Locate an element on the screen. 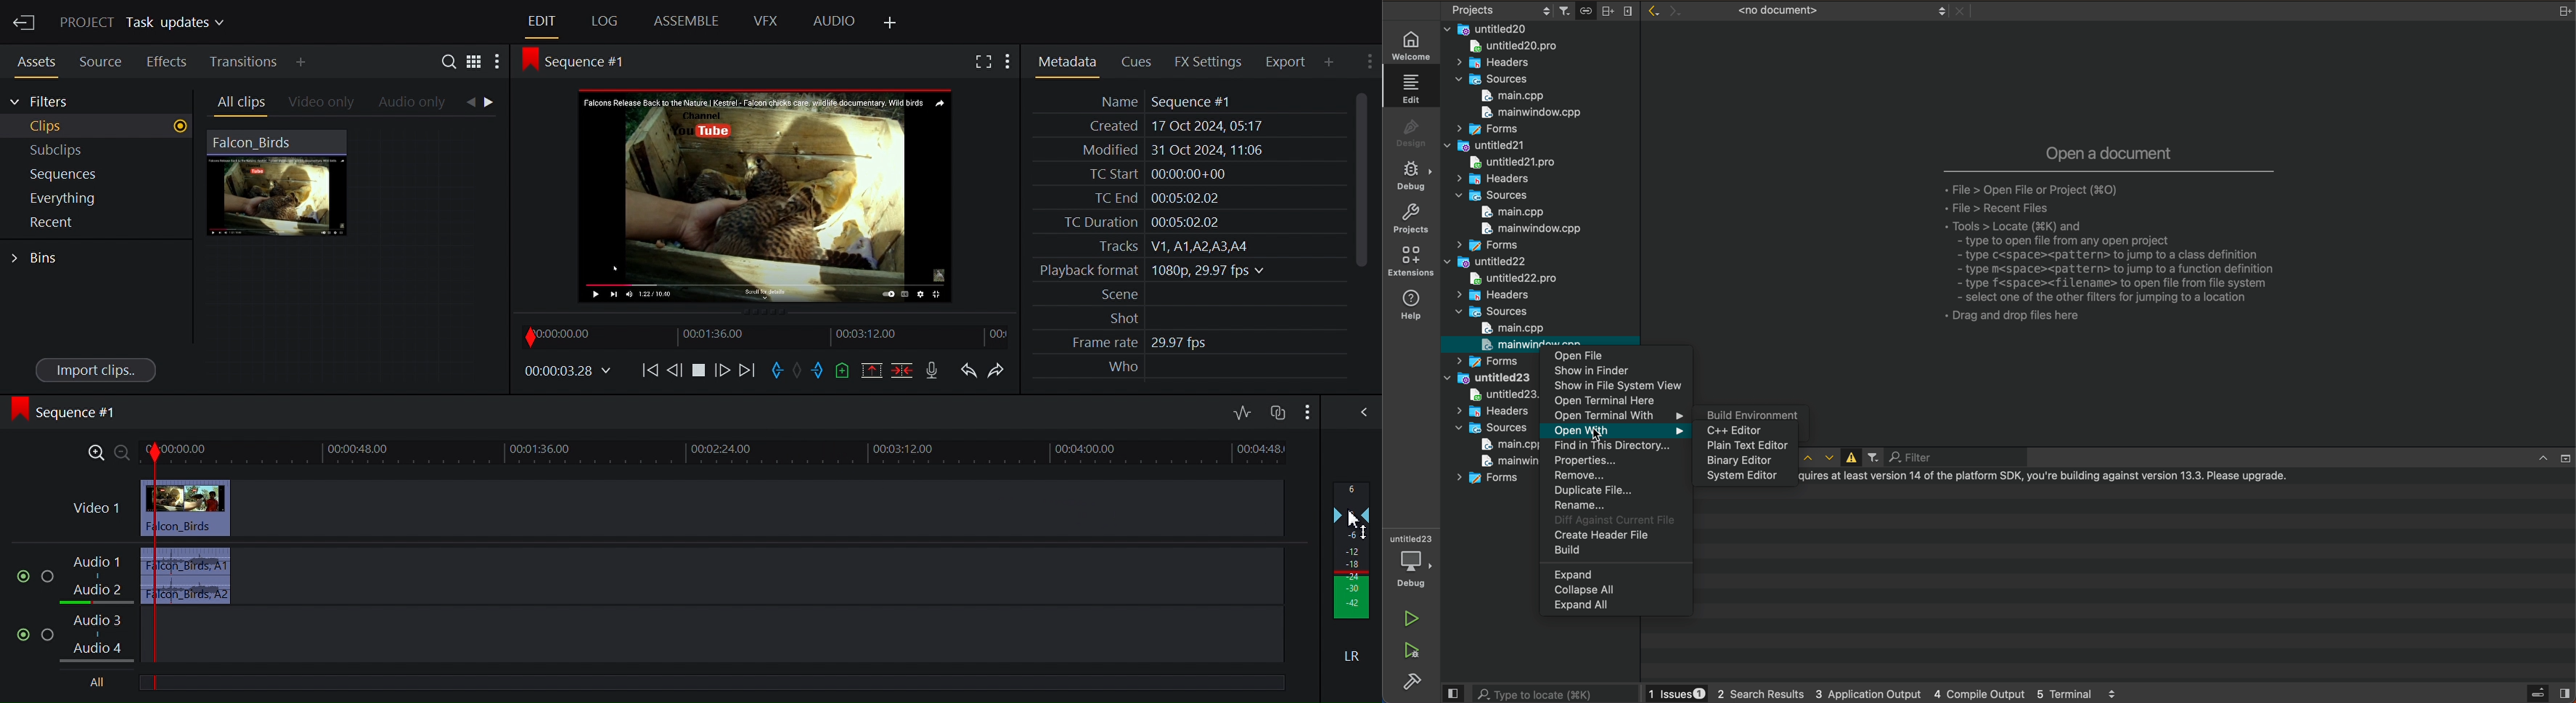 Image resolution: width=2576 pixels, height=728 pixels. show in file is located at coordinates (1620, 386).